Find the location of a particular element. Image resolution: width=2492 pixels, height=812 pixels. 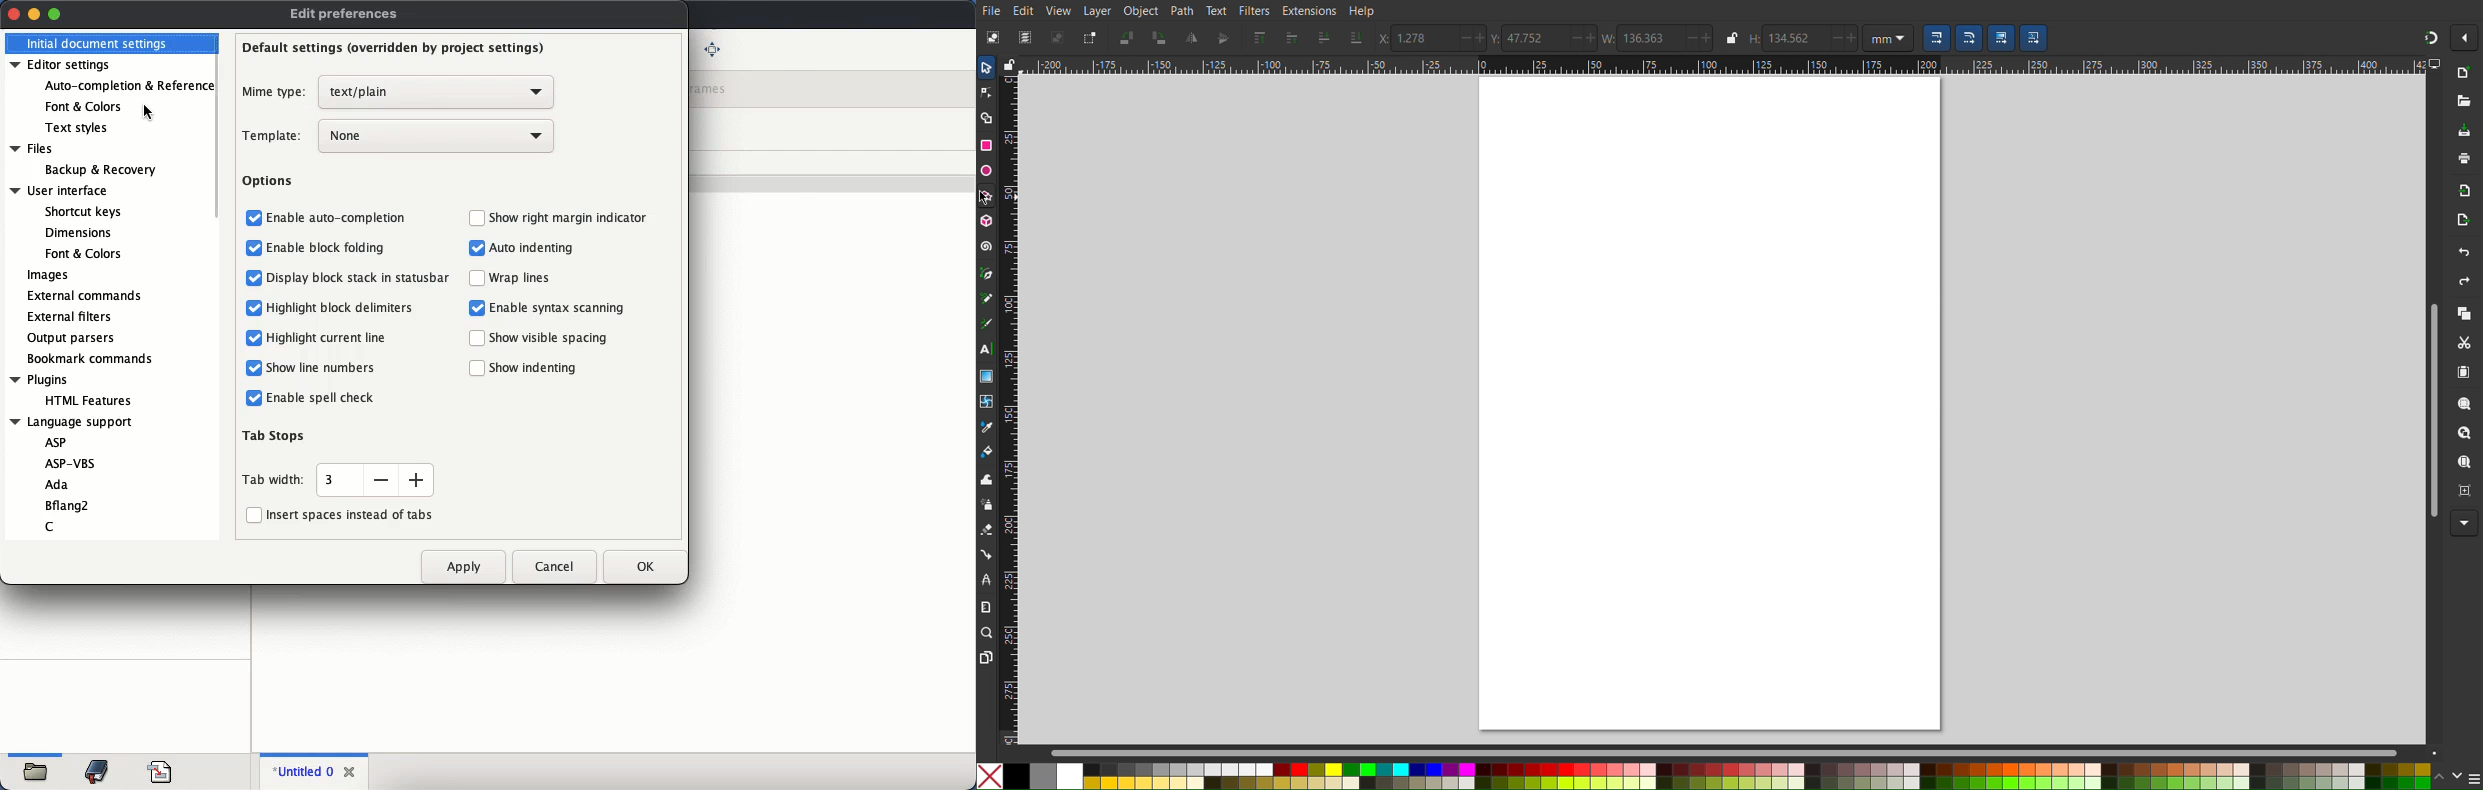

tab stops is located at coordinates (273, 435).